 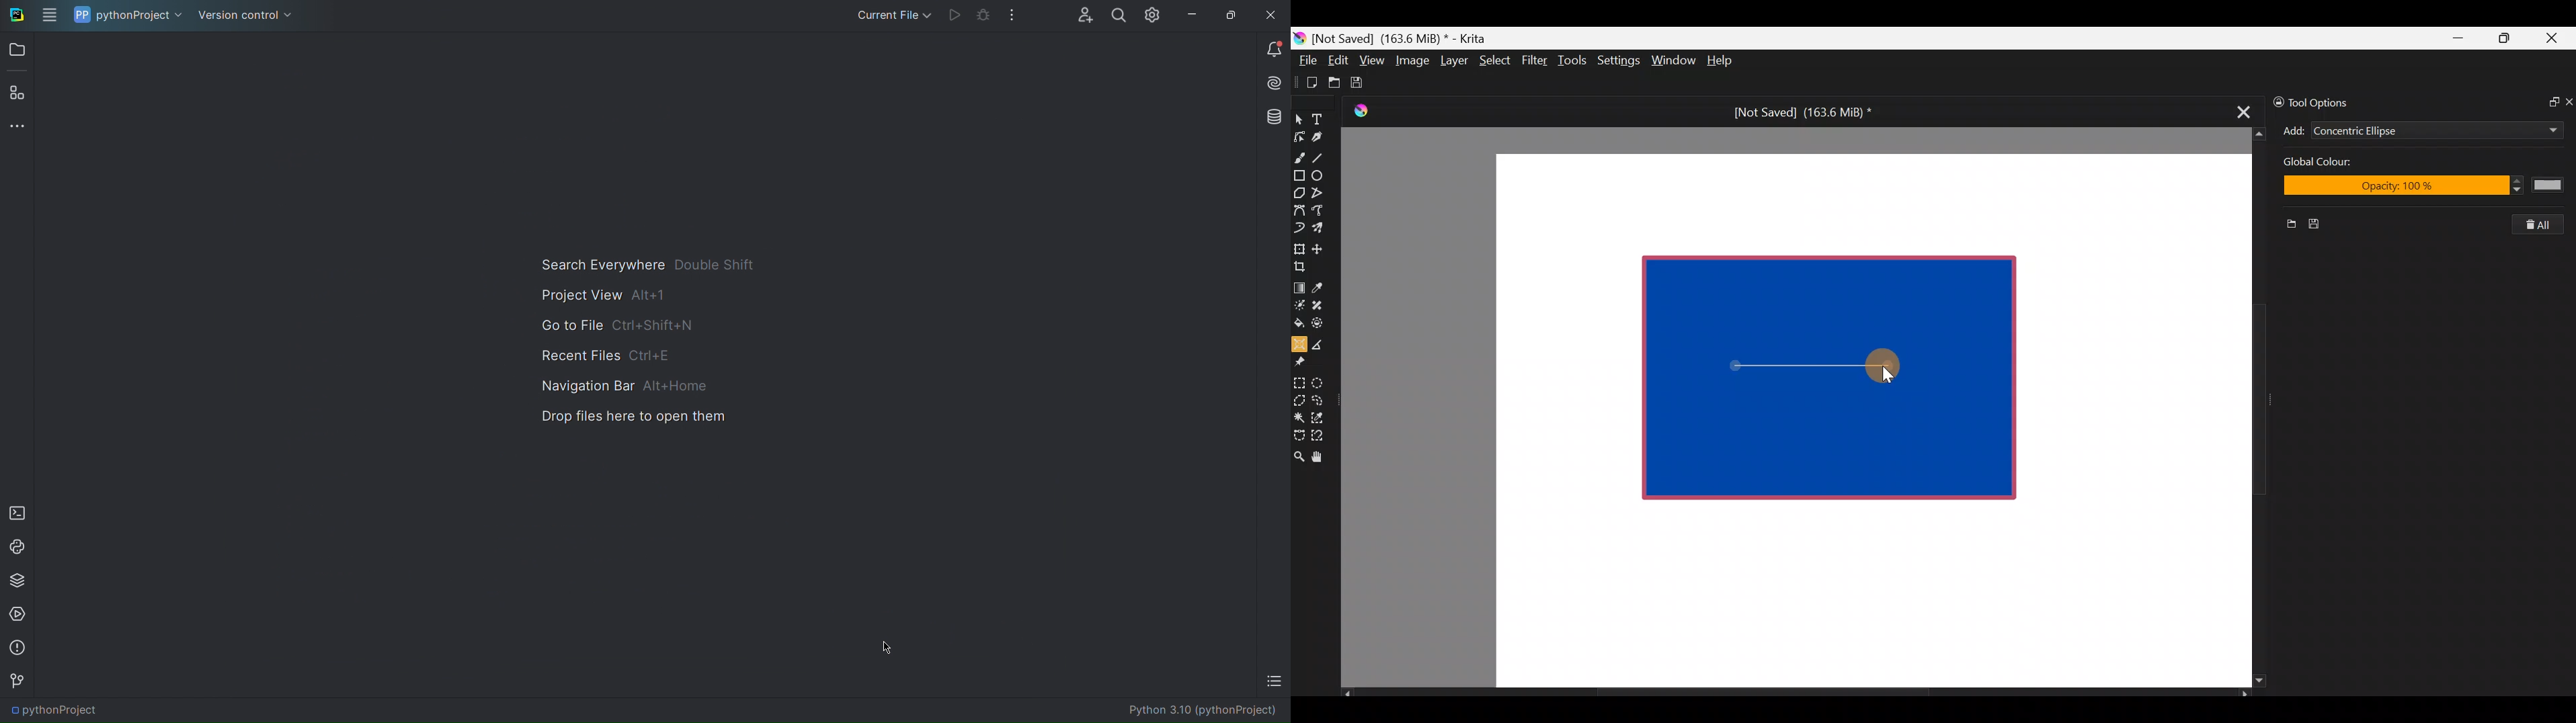 I want to click on Problems, so click(x=17, y=648).